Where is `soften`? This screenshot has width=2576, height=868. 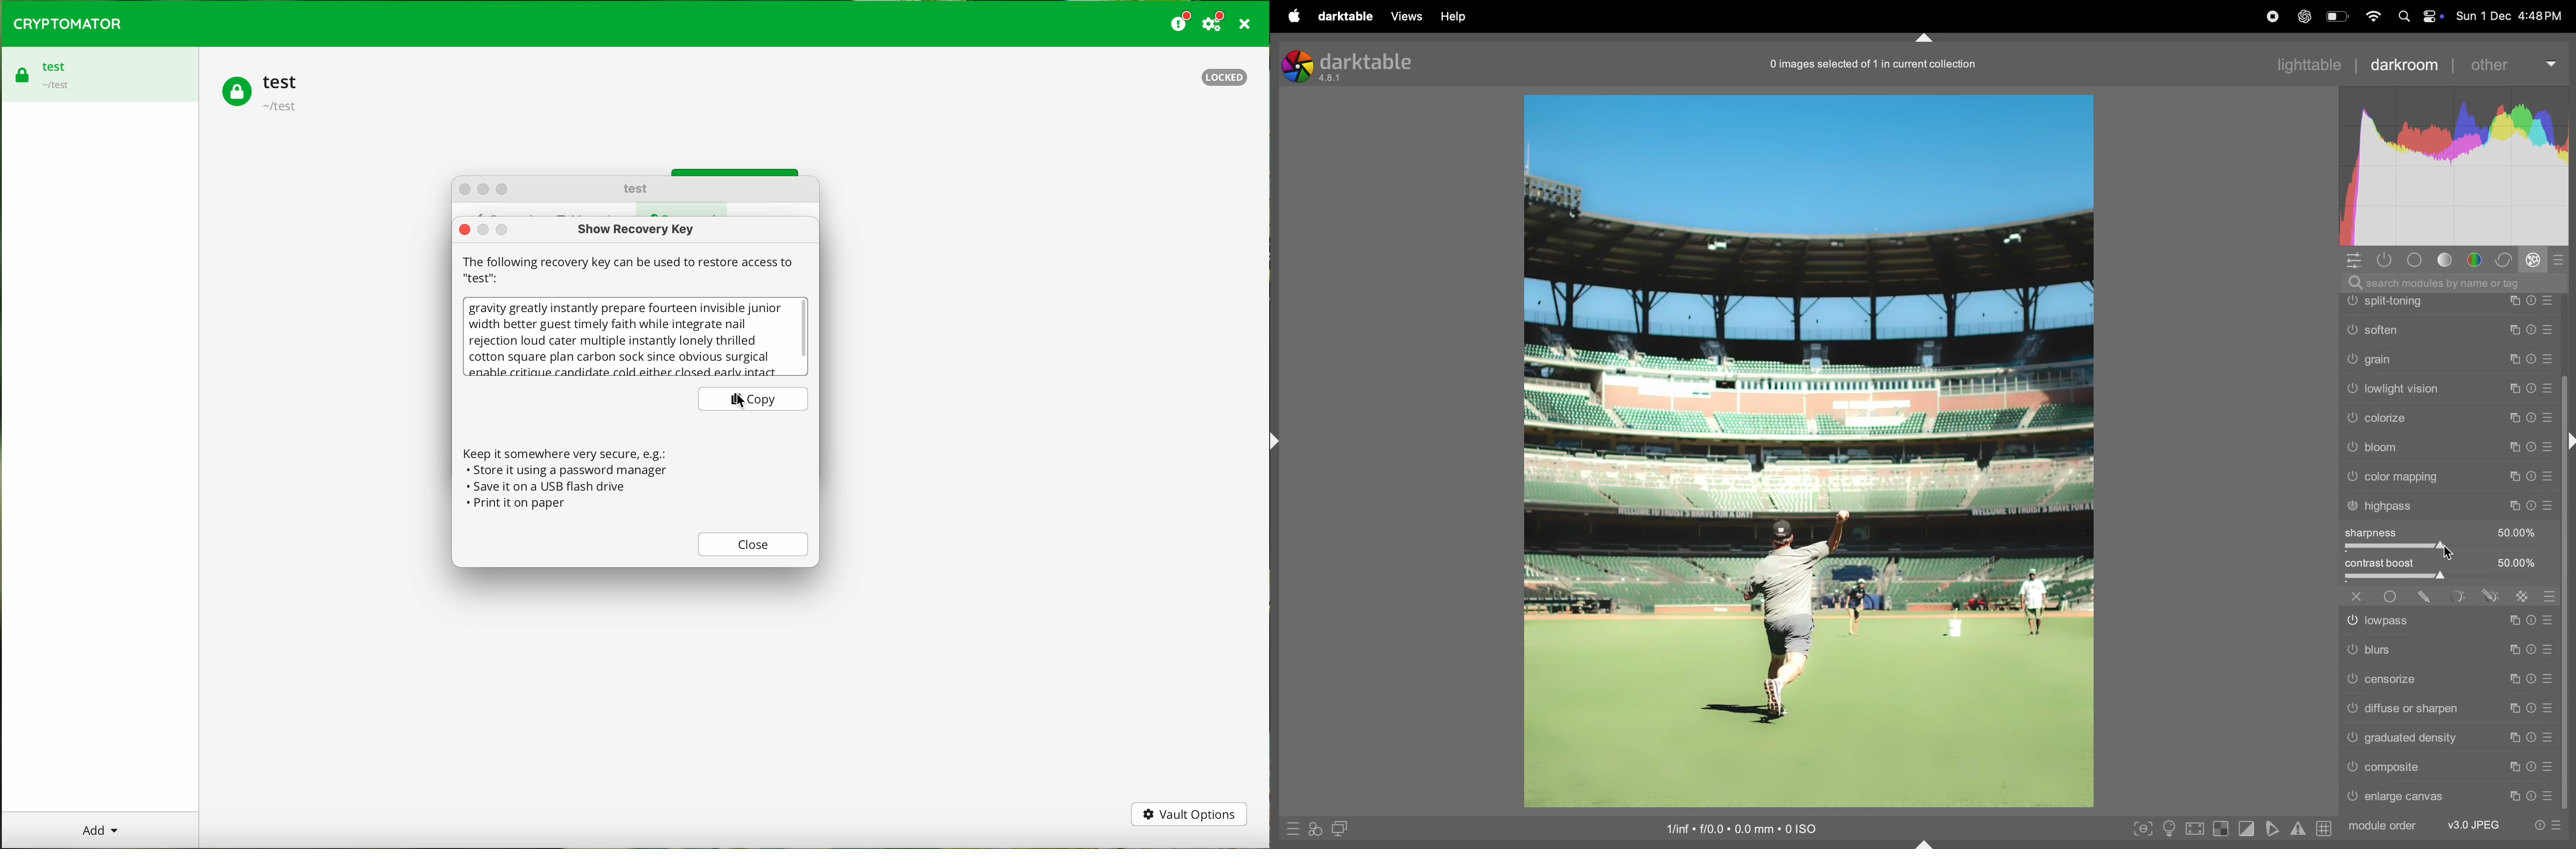
soften is located at coordinates (2449, 416).